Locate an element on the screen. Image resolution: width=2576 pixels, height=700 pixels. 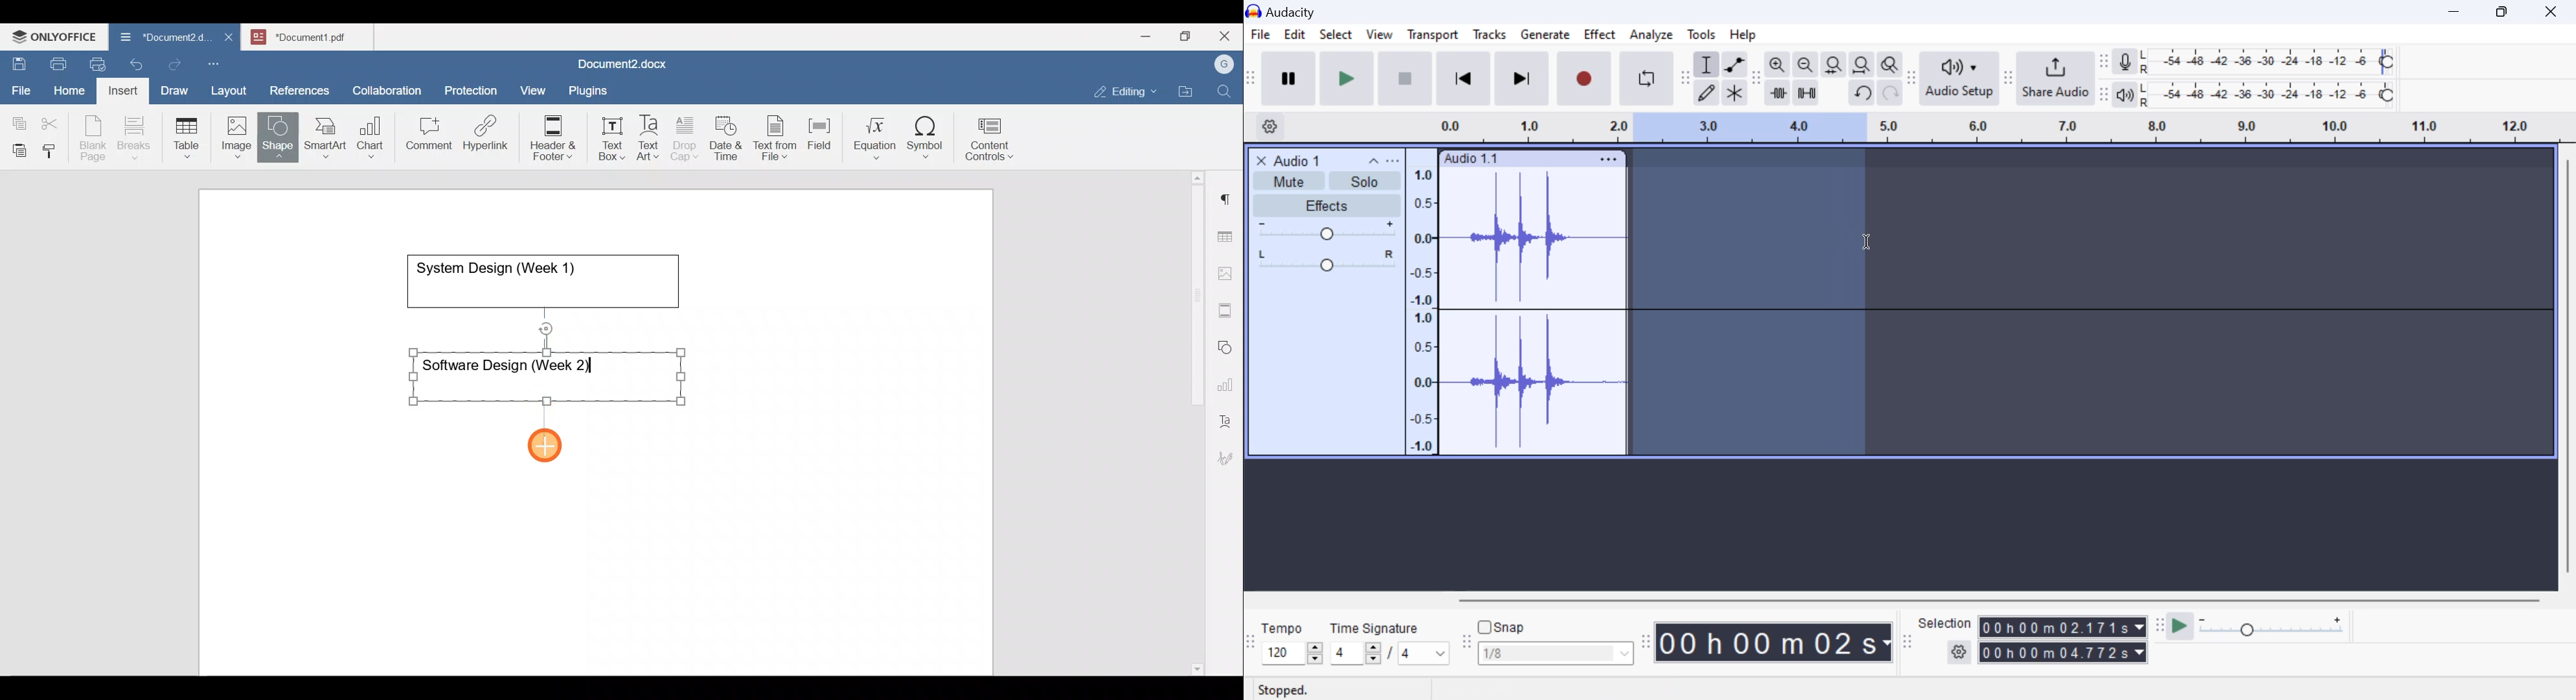
Editing mode is located at coordinates (1126, 89).